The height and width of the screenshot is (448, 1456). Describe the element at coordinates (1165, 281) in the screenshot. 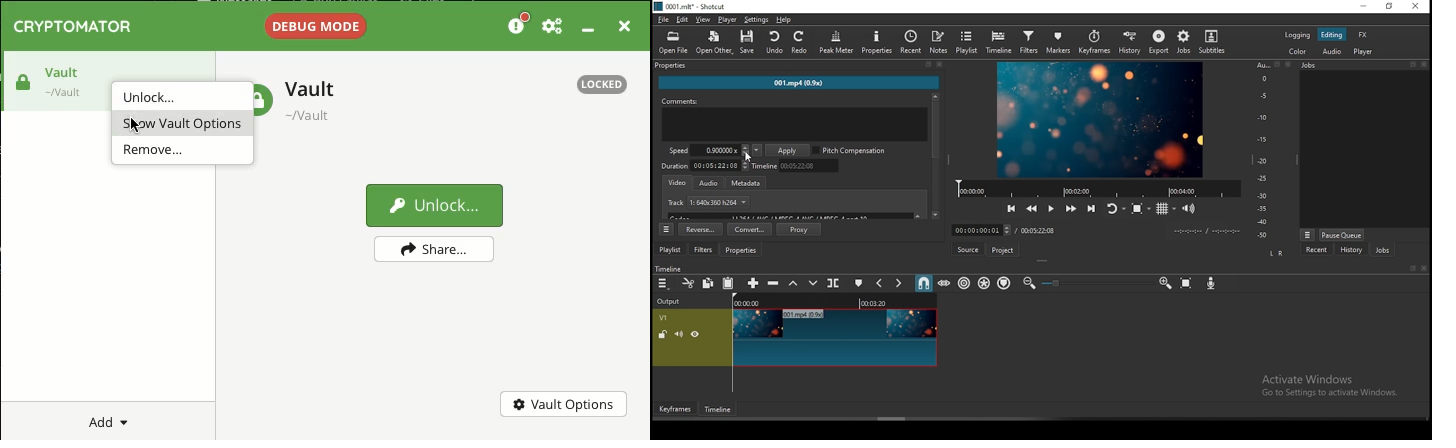

I see `zoom timeline In` at that location.